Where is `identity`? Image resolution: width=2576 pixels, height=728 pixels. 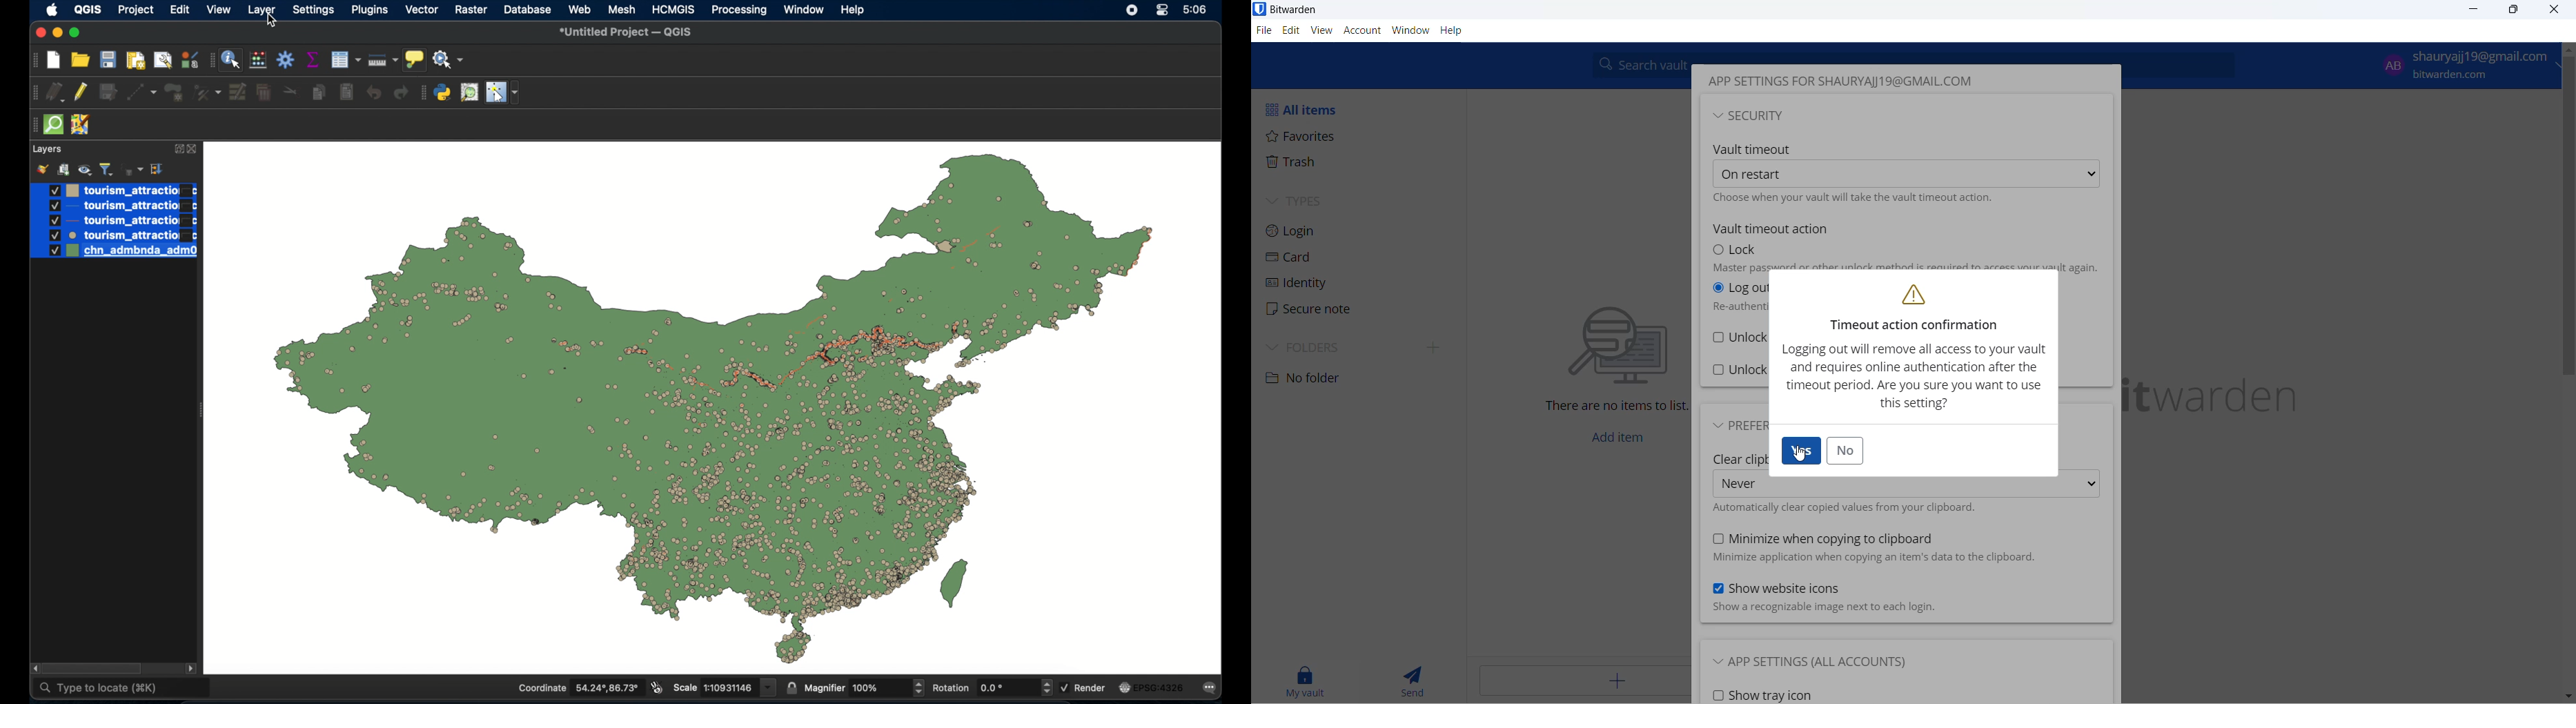
identity is located at coordinates (1297, 284).